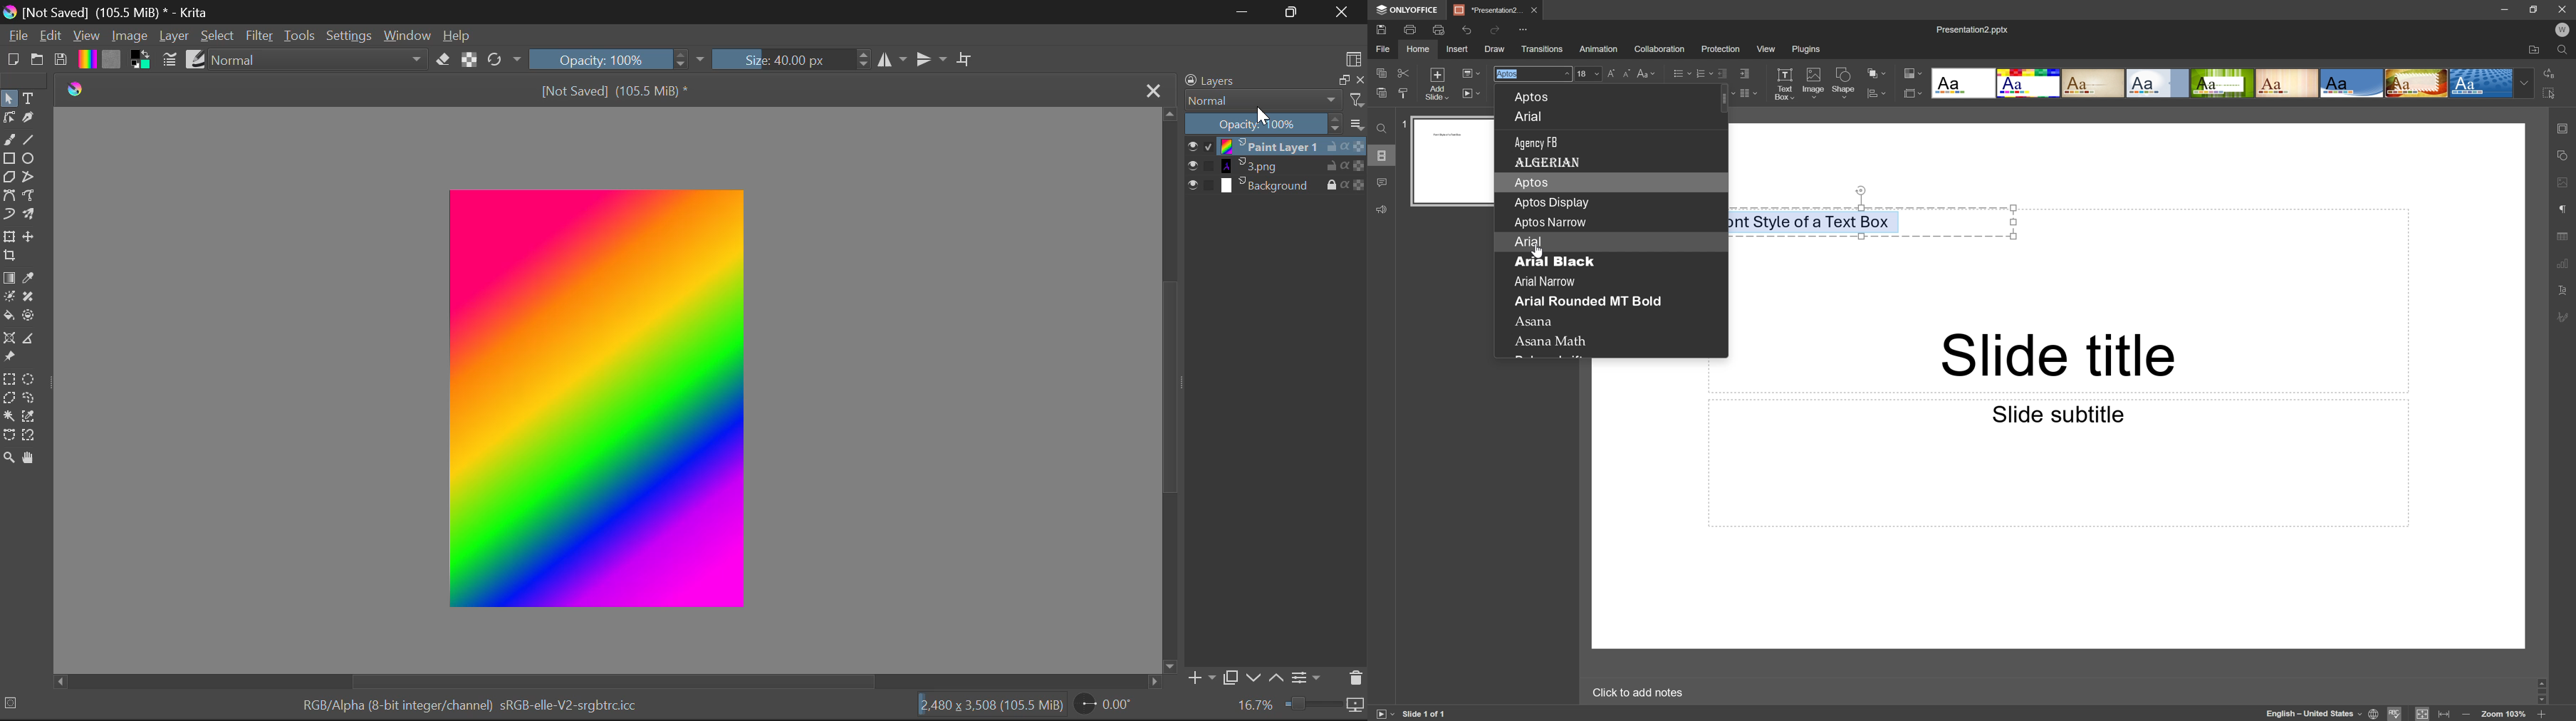  What do you see at coordinates (114, 63) in the screenshot?
I see `Pattern` at bounding box center [114, 63].